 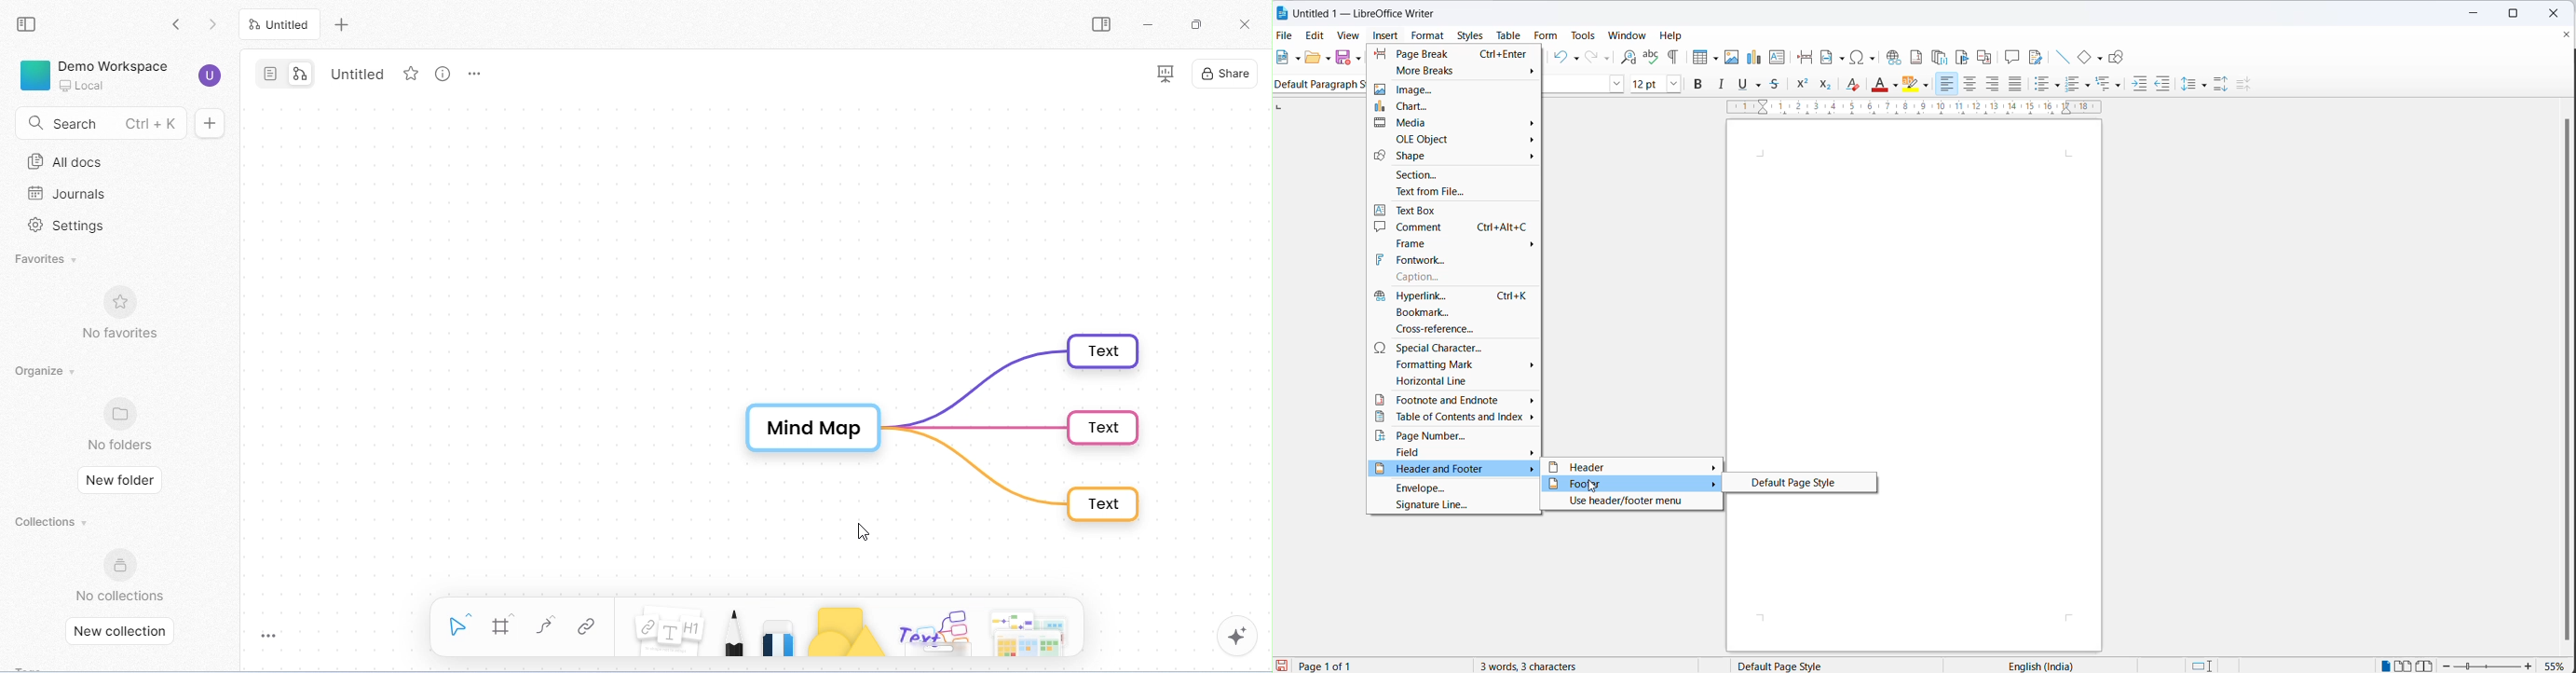 I want to click on redo options, so click(x=1606, y=58).